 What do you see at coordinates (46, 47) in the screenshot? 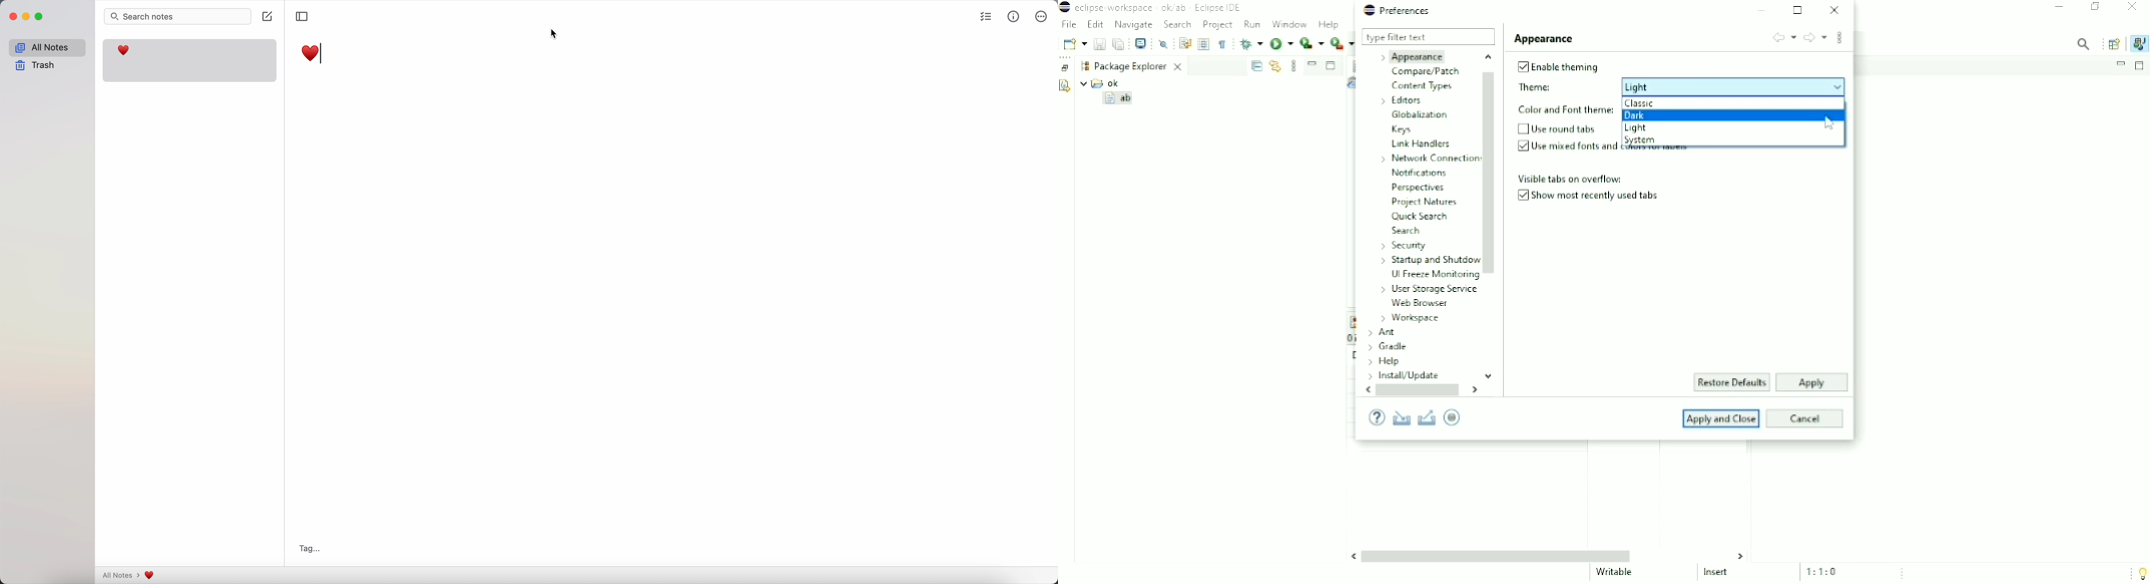
I see `all notes` at bounding box center [46, 47].